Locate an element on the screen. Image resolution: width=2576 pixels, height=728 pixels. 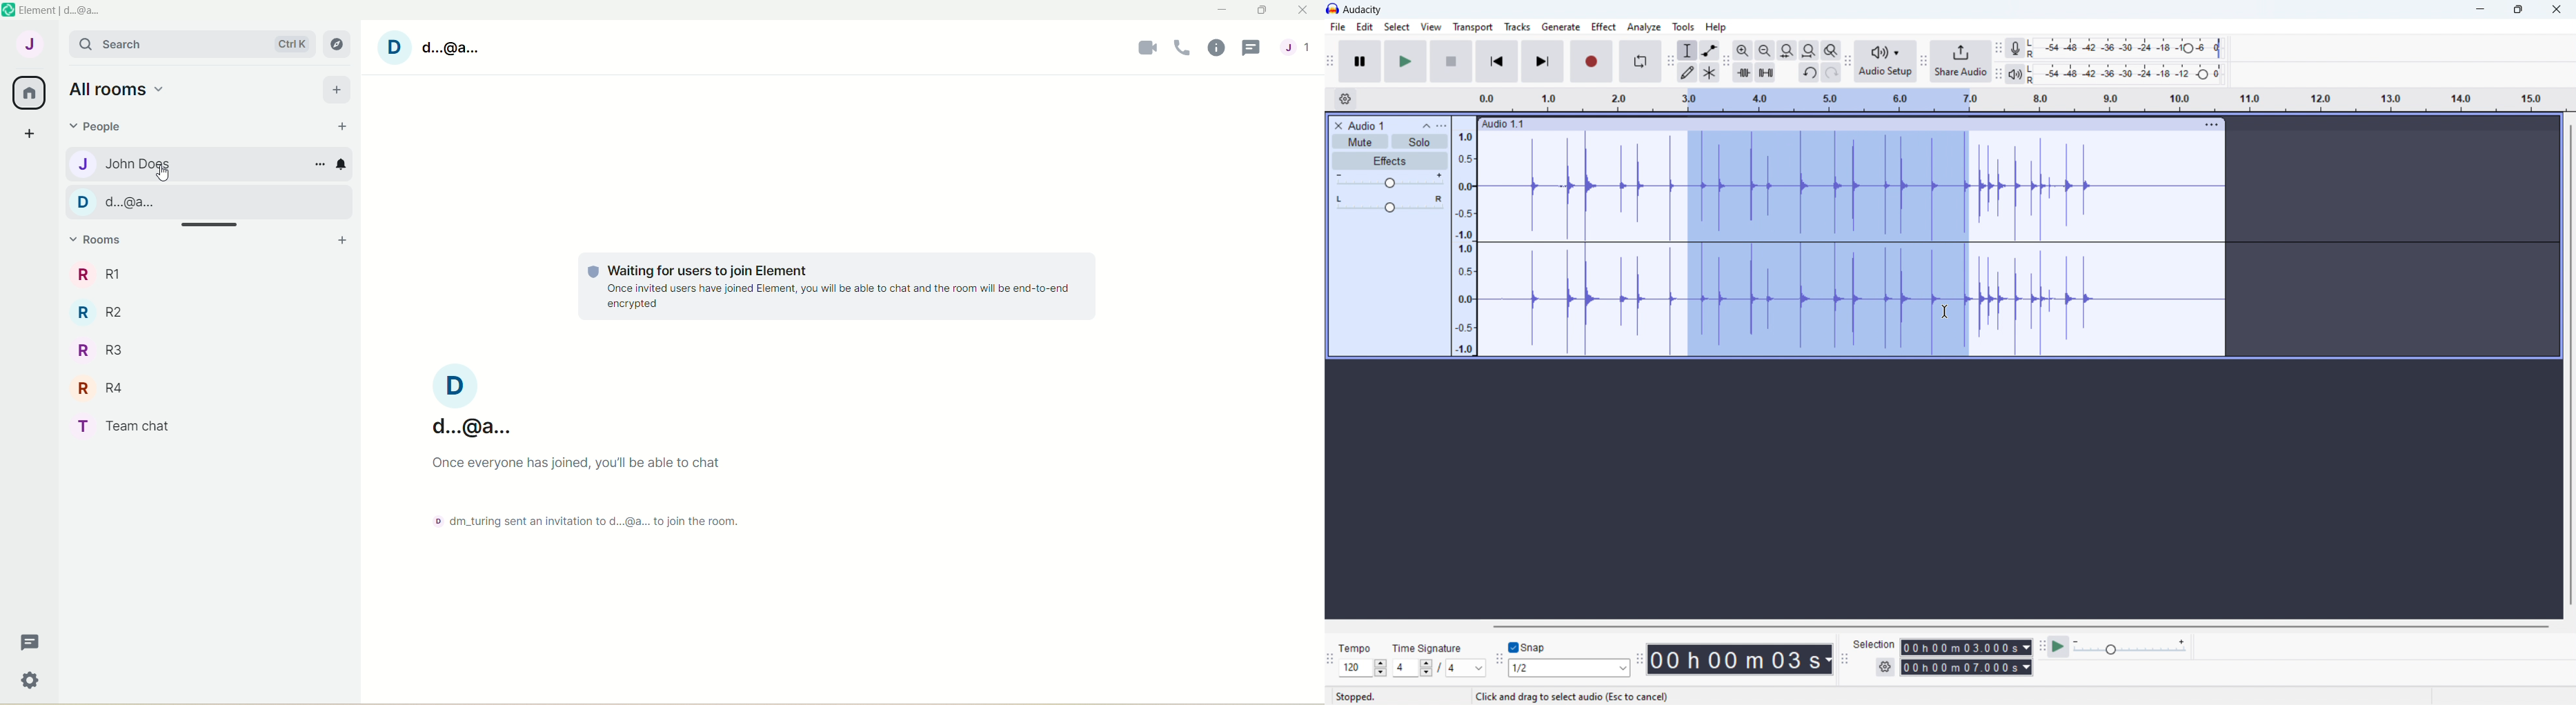
edit toolbar is located at coordinates (1727, 62).